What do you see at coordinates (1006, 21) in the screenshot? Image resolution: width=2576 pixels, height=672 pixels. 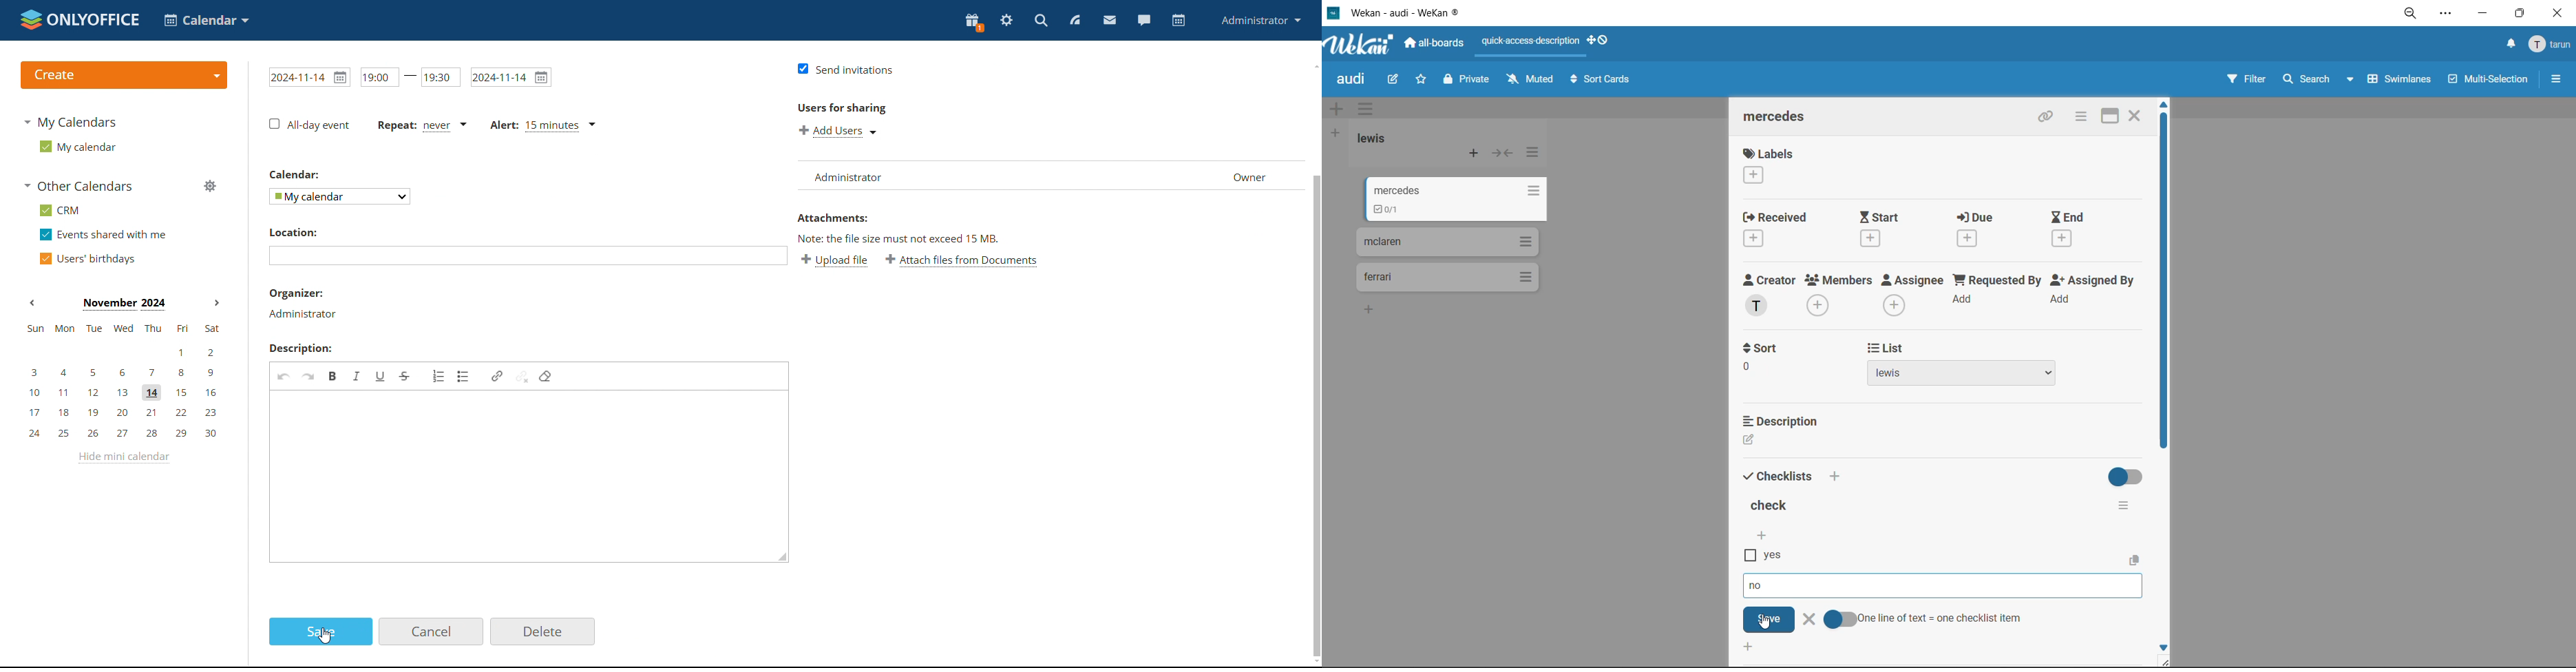 I see `settings` at bounding box center [1006, 21].